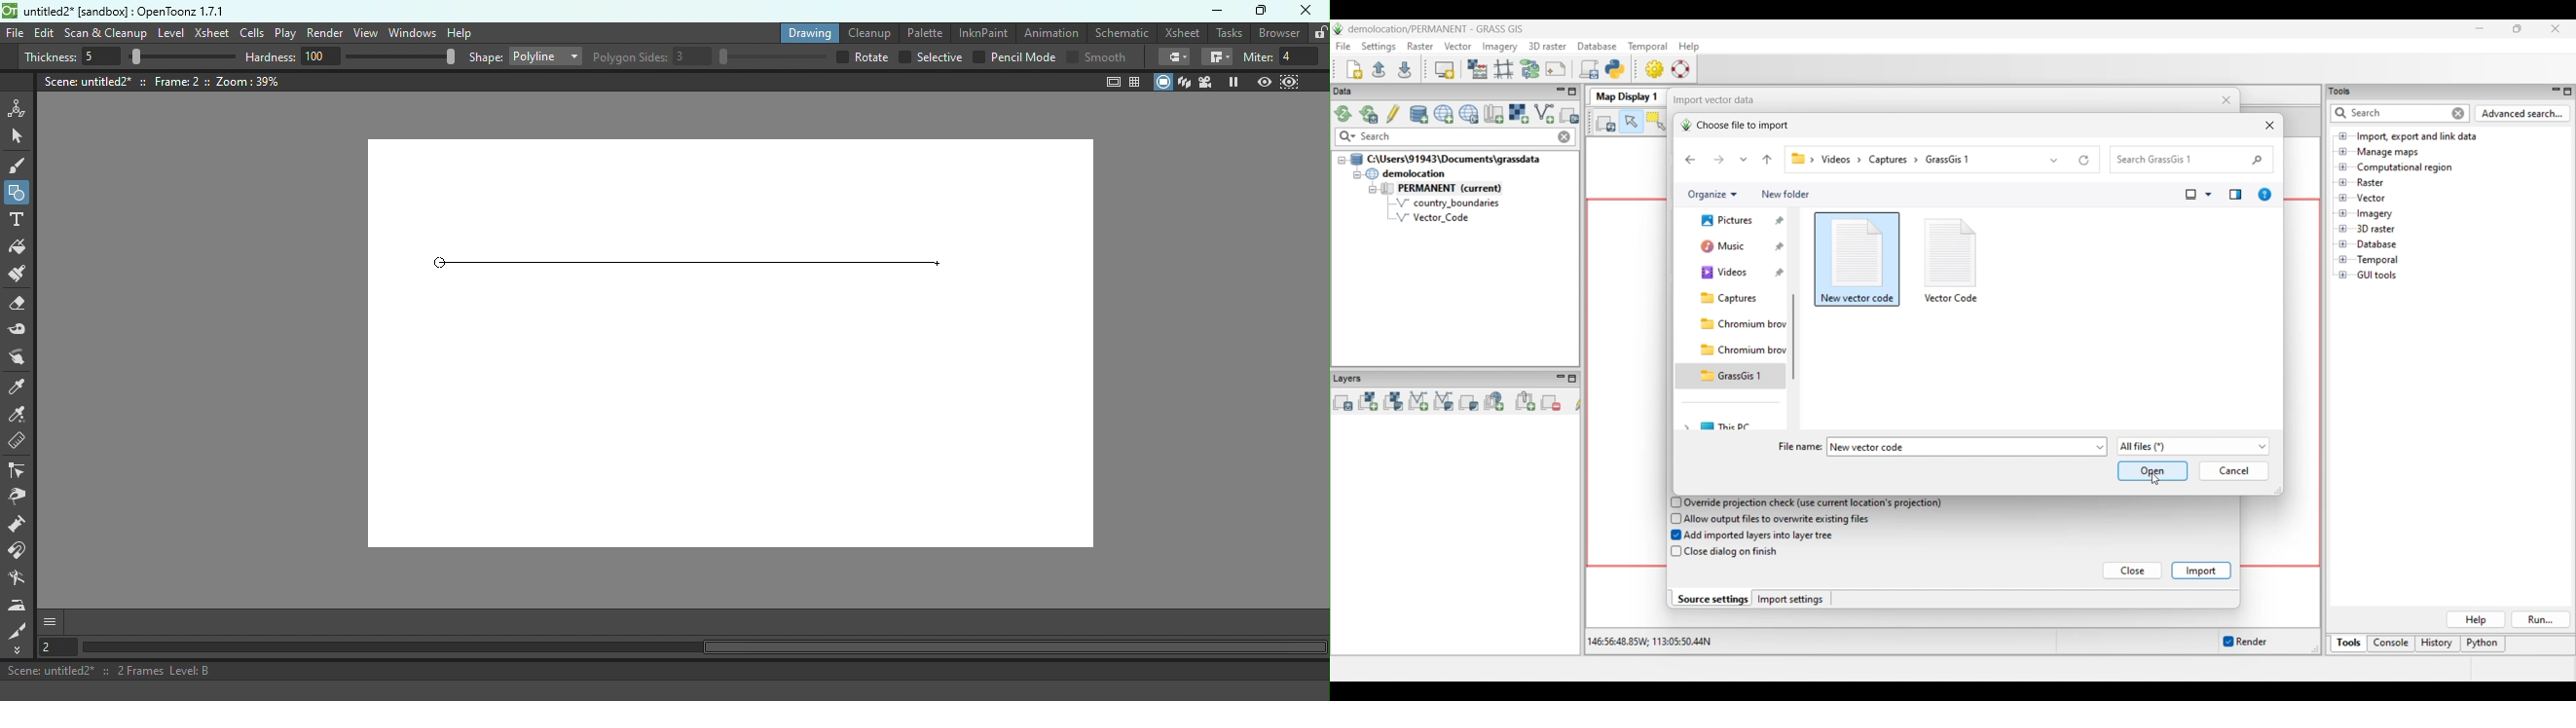 The width and height of the screenshot is (2576, 728). Describe the element at coordinates (21, 247) in the screenshot. I see `Fill tool` at that location.